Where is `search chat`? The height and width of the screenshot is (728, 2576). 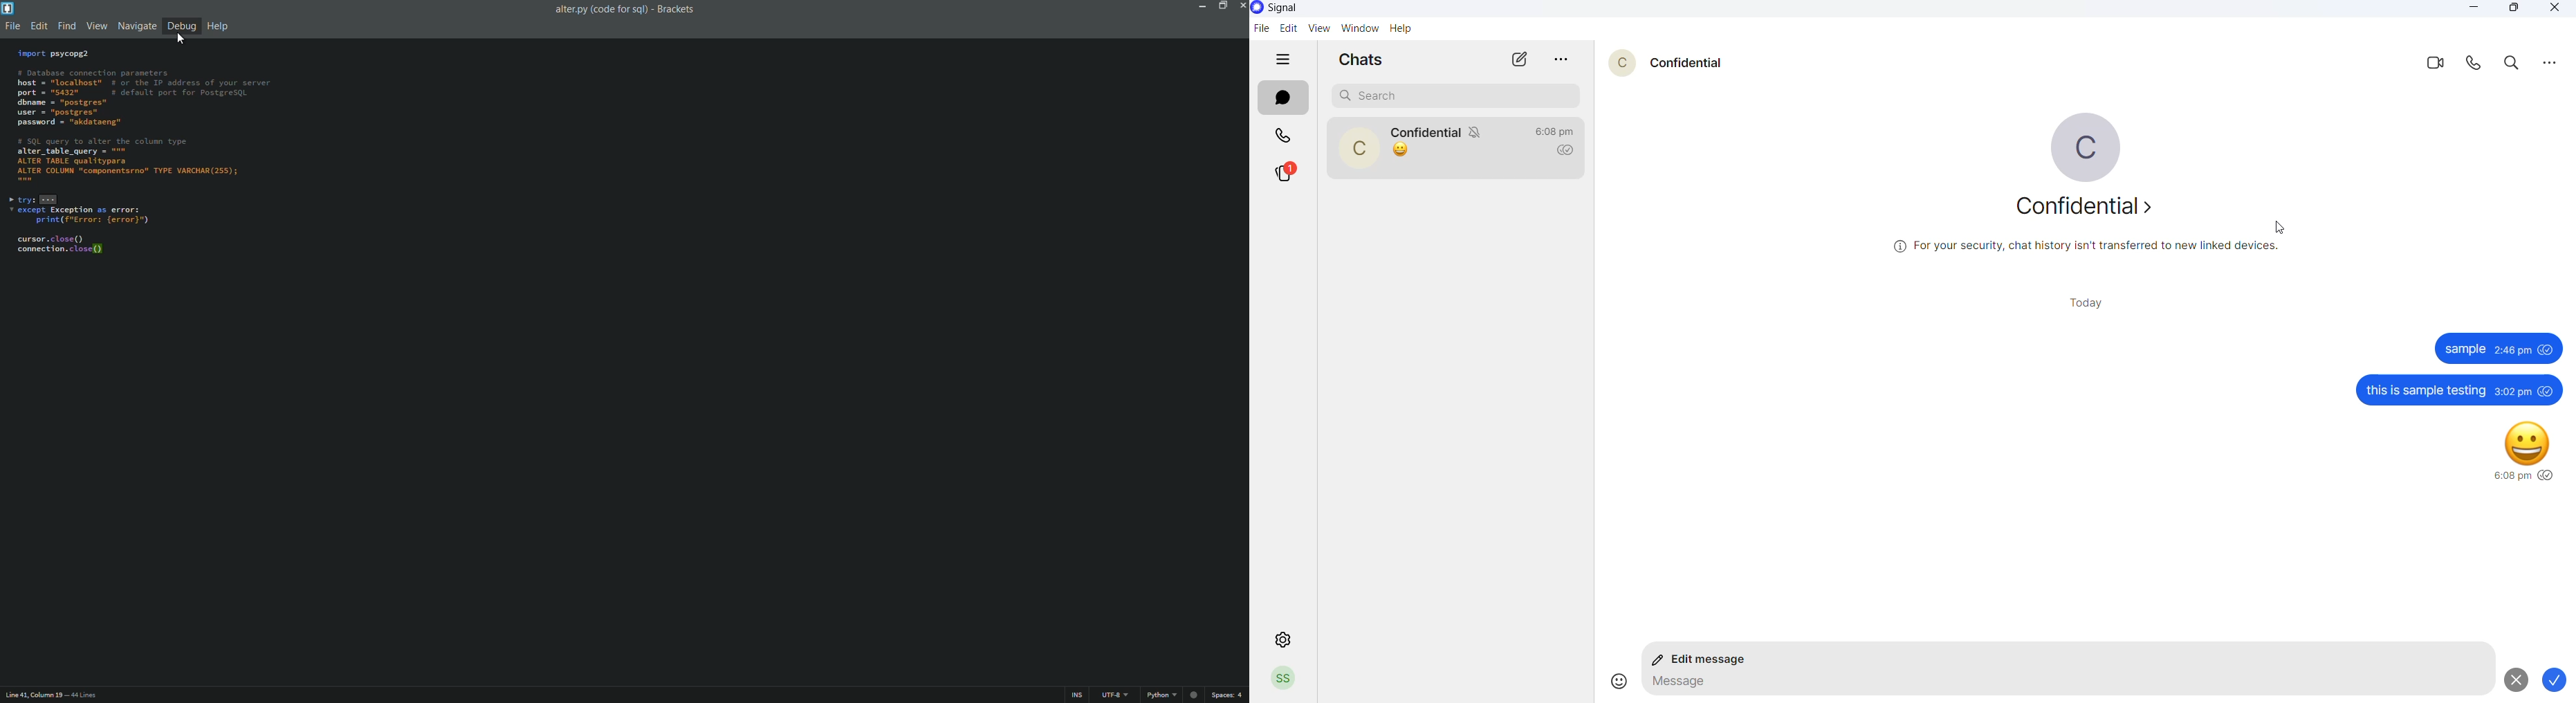
search chat is located at coordinates (1455, 95).